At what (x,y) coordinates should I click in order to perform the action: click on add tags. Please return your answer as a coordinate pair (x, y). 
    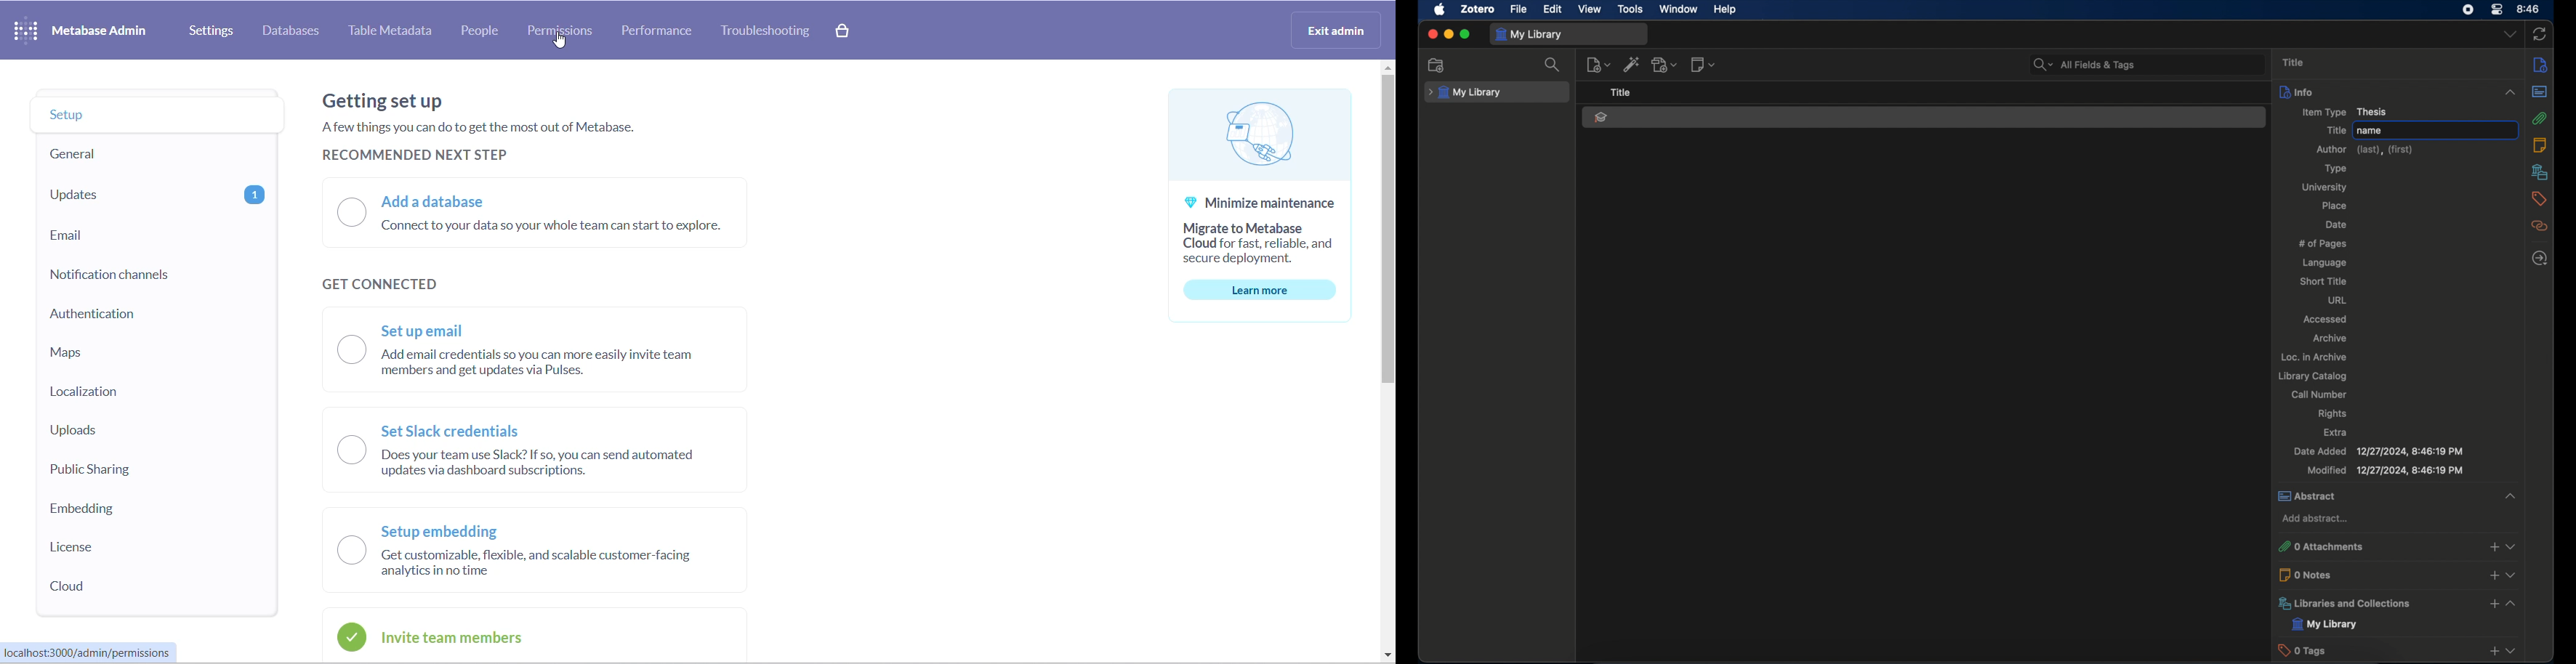
    Looking at the image, I should click on (2493, 652).